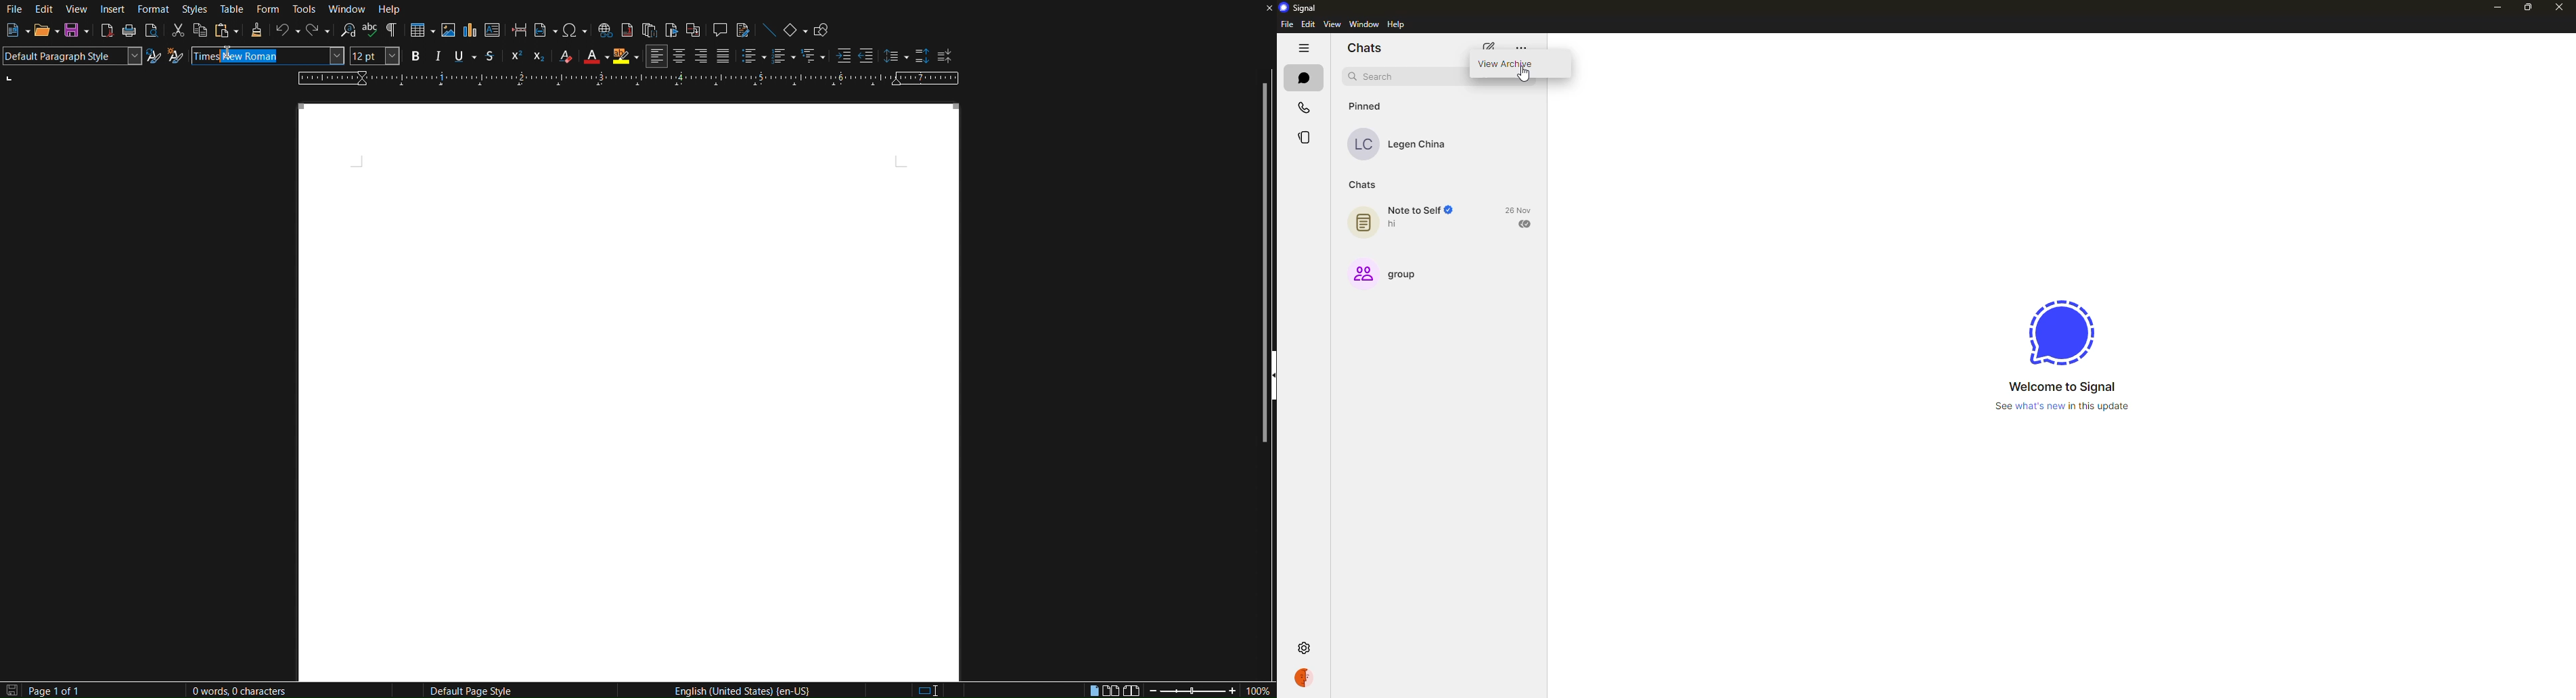 The image size is (2576, 700). I want to click on Tools, so click(305, 9).